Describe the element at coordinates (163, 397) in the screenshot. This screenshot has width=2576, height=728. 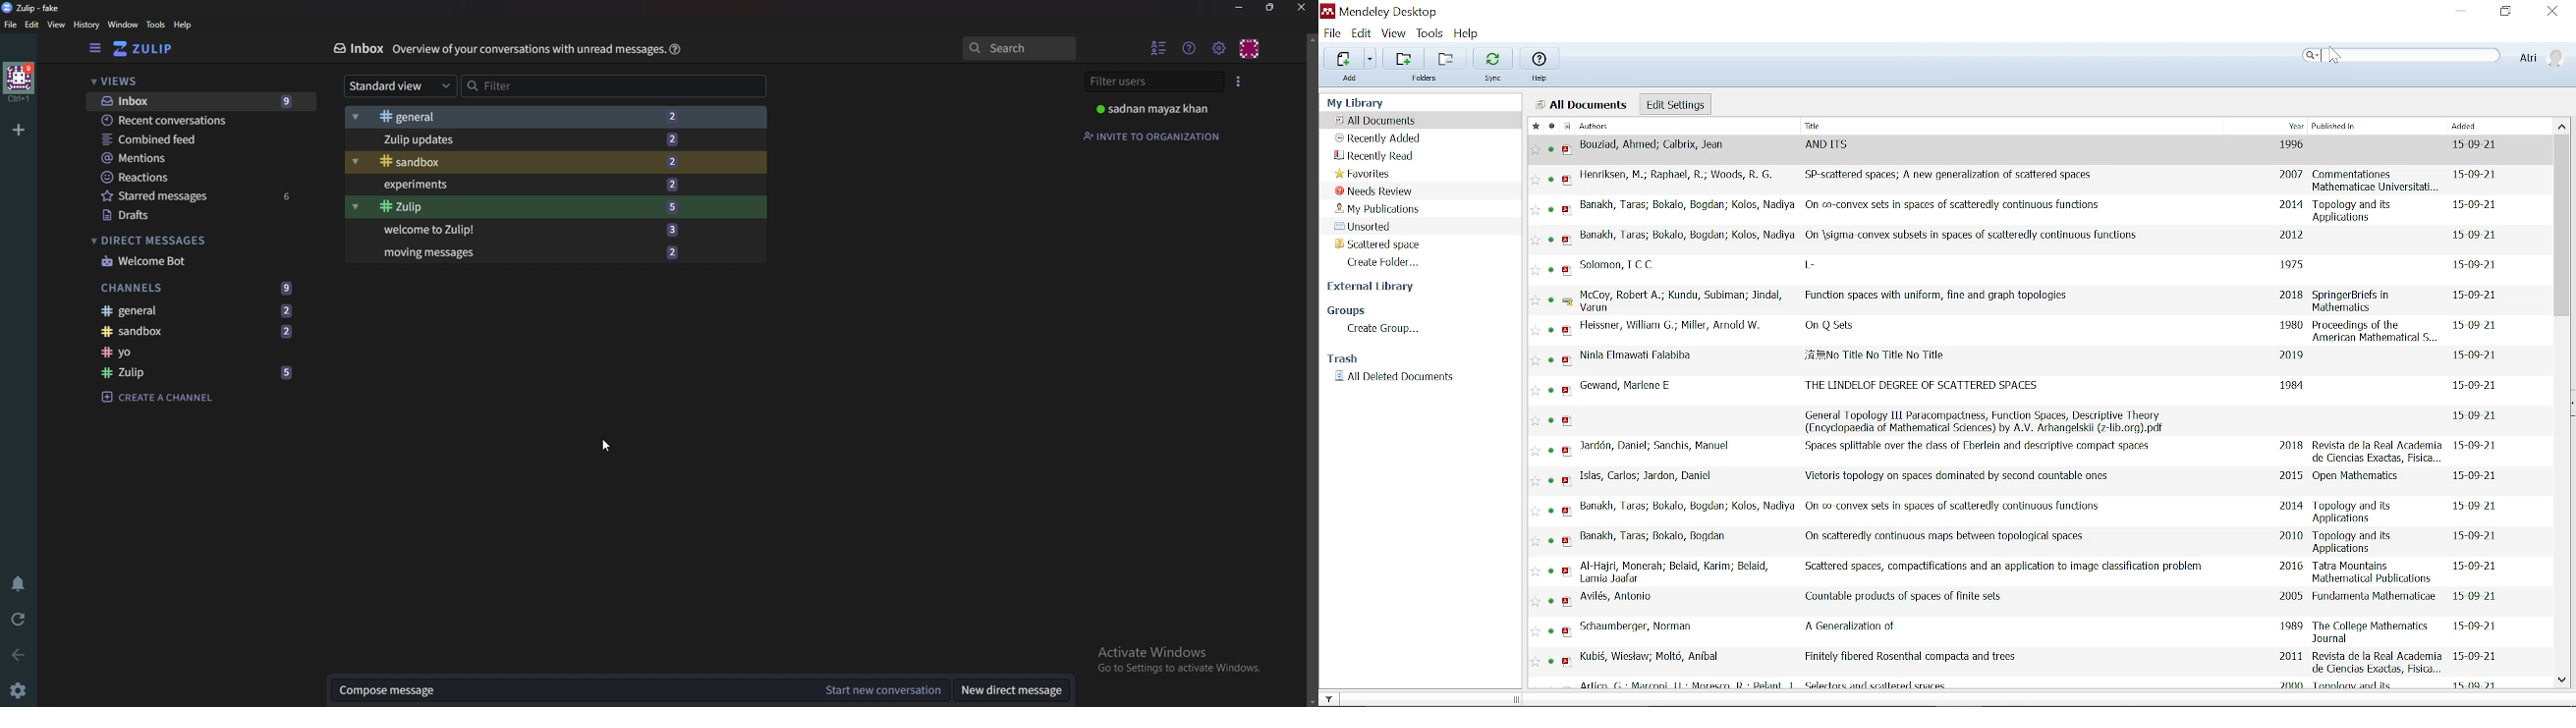
I see `Create a channel` at that location.